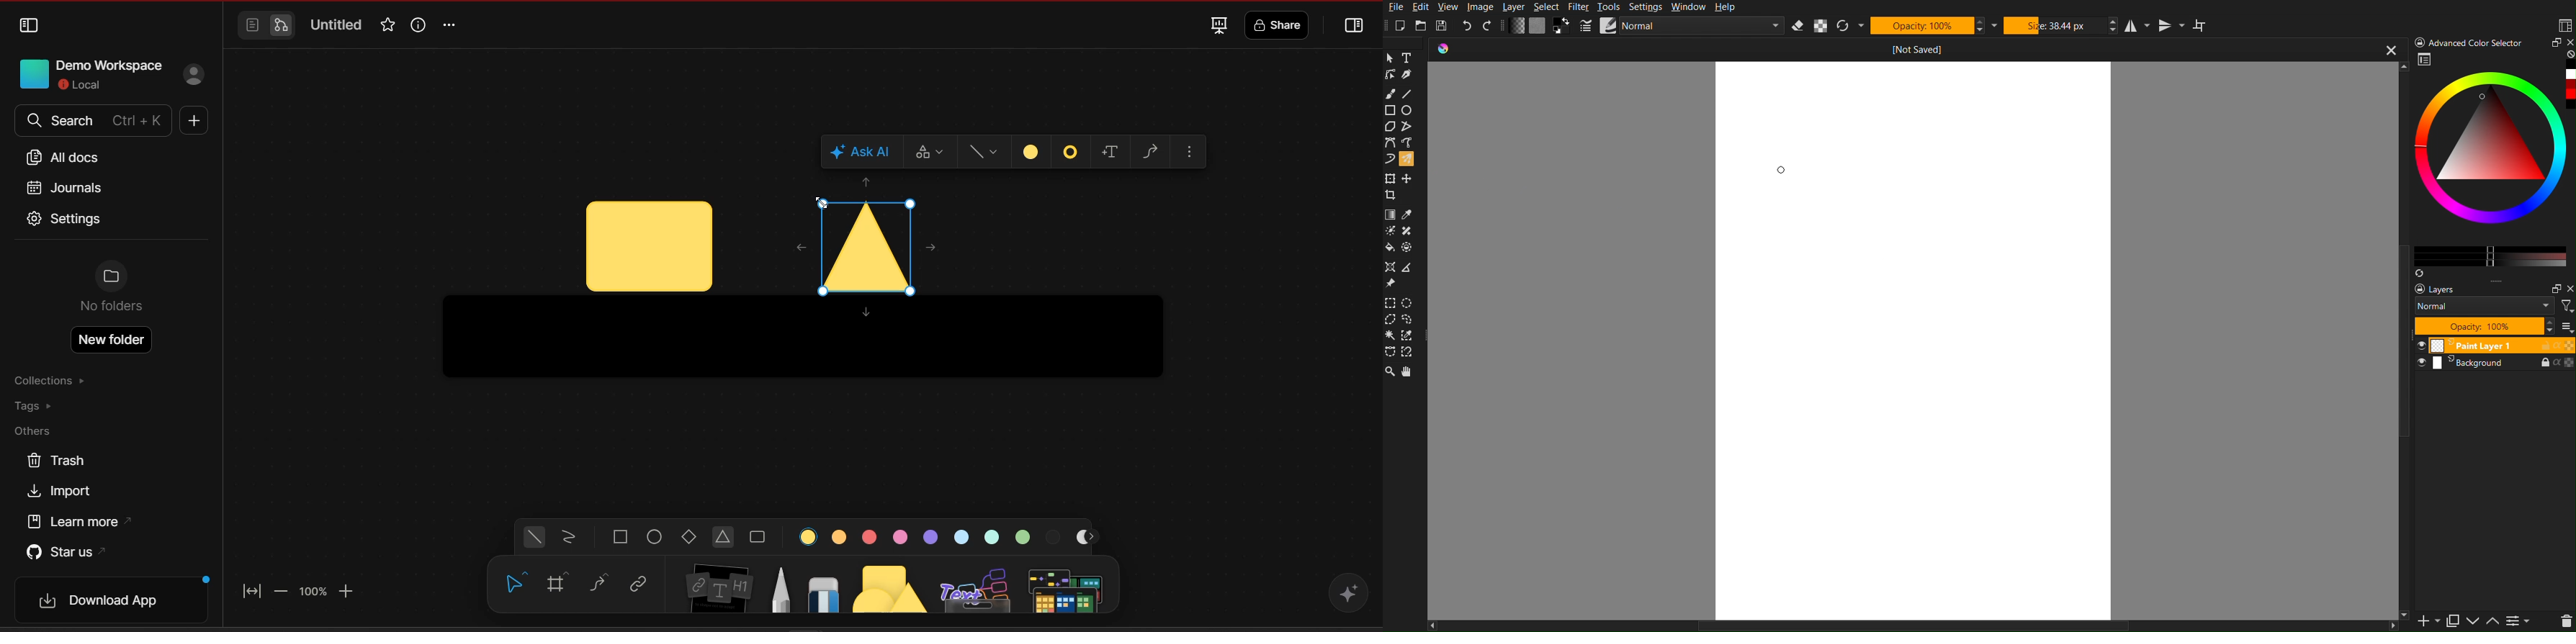 Image resolution: width=2576 pixels, height=644 pixels. What do you see at coordinates (55, 461) in the screenshot?
I see `trash` at bounding box center [55, 461].